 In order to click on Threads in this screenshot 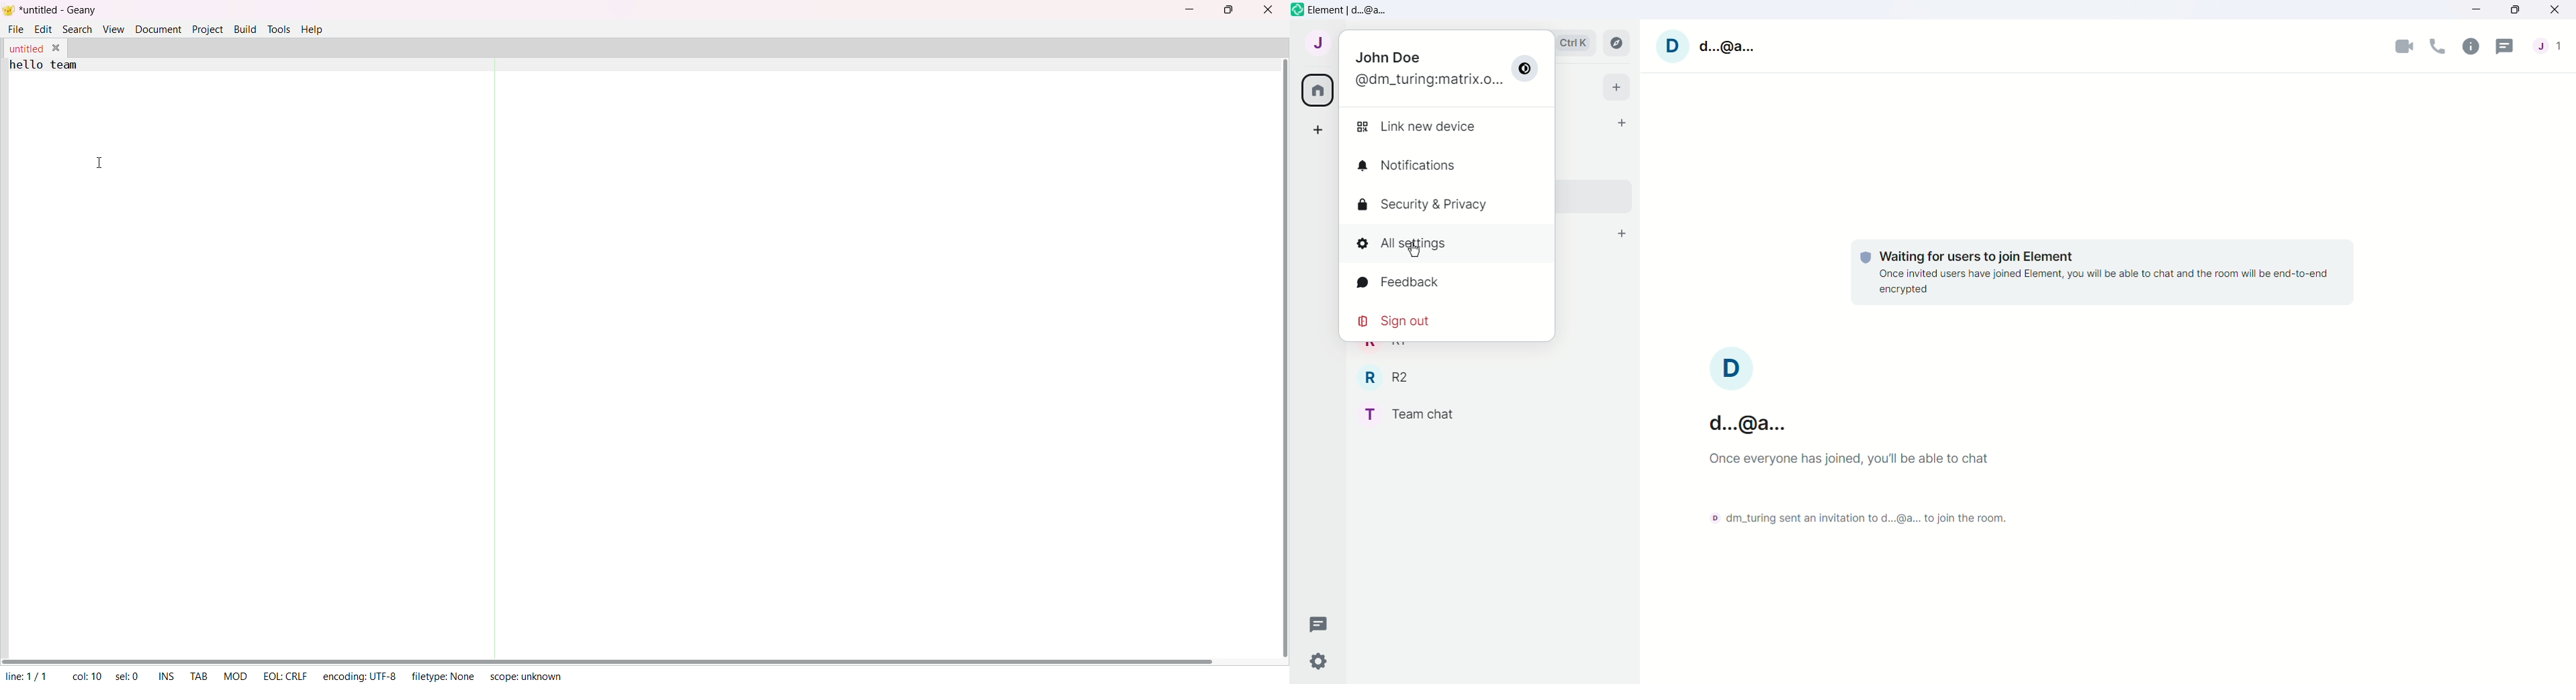, I will do `click(1319, 624)`.